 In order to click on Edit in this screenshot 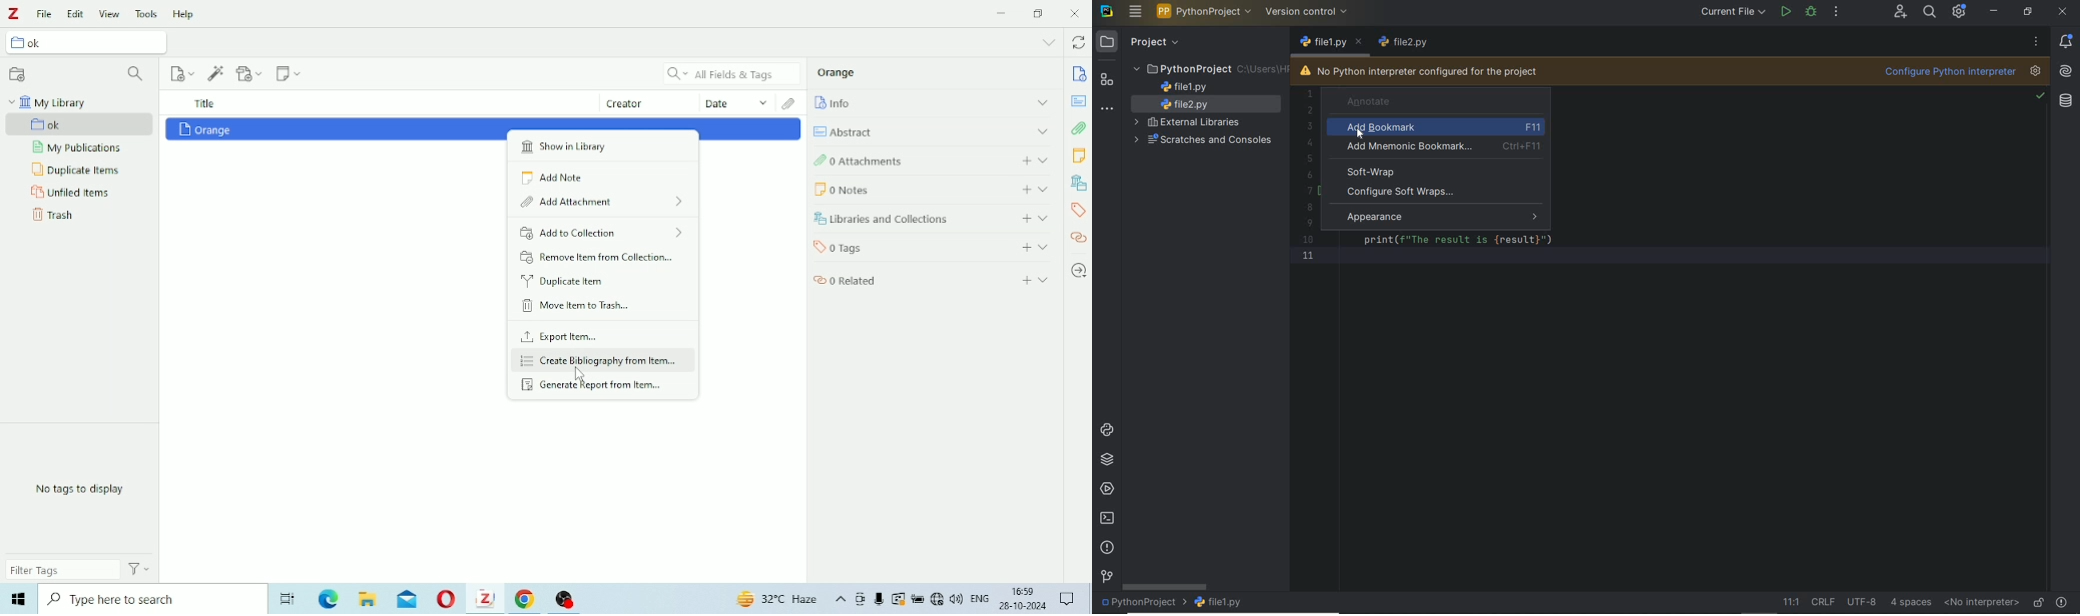, I will do `click(76, 14)`.